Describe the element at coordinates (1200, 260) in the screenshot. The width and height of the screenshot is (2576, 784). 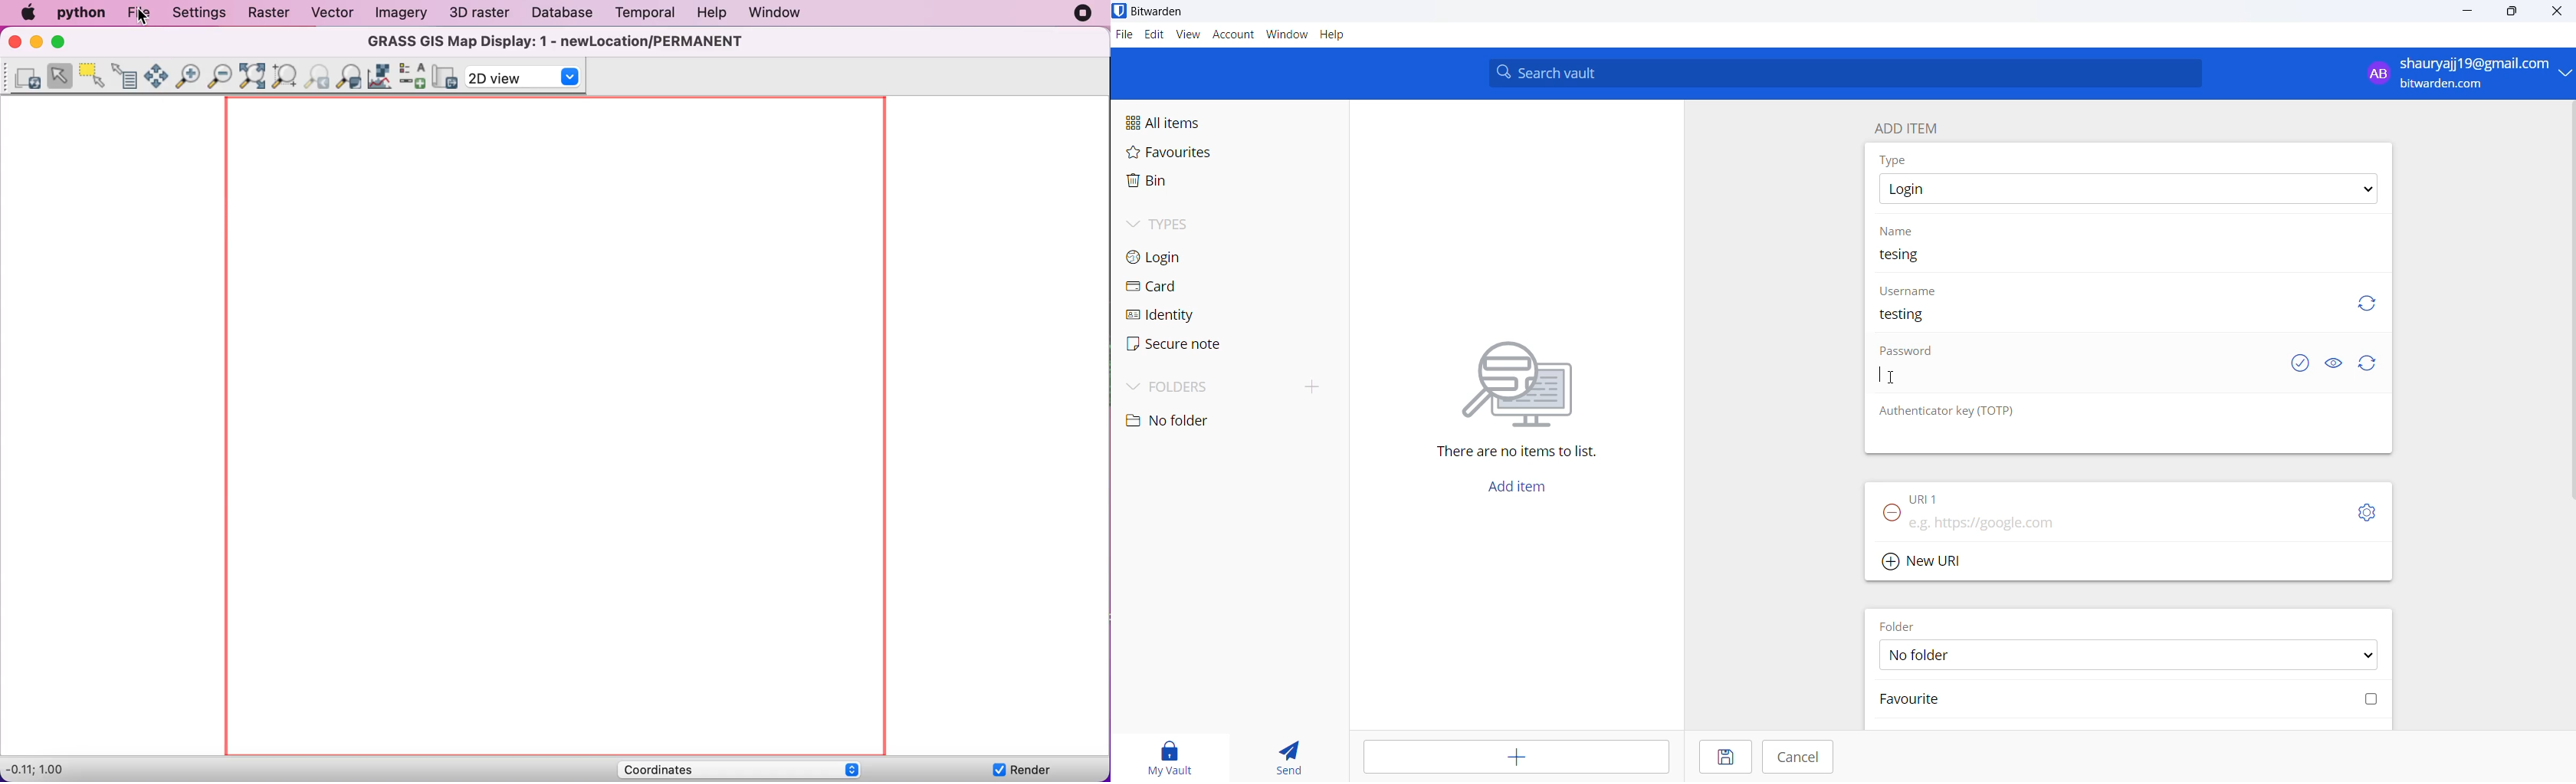
I see `login` at that location.